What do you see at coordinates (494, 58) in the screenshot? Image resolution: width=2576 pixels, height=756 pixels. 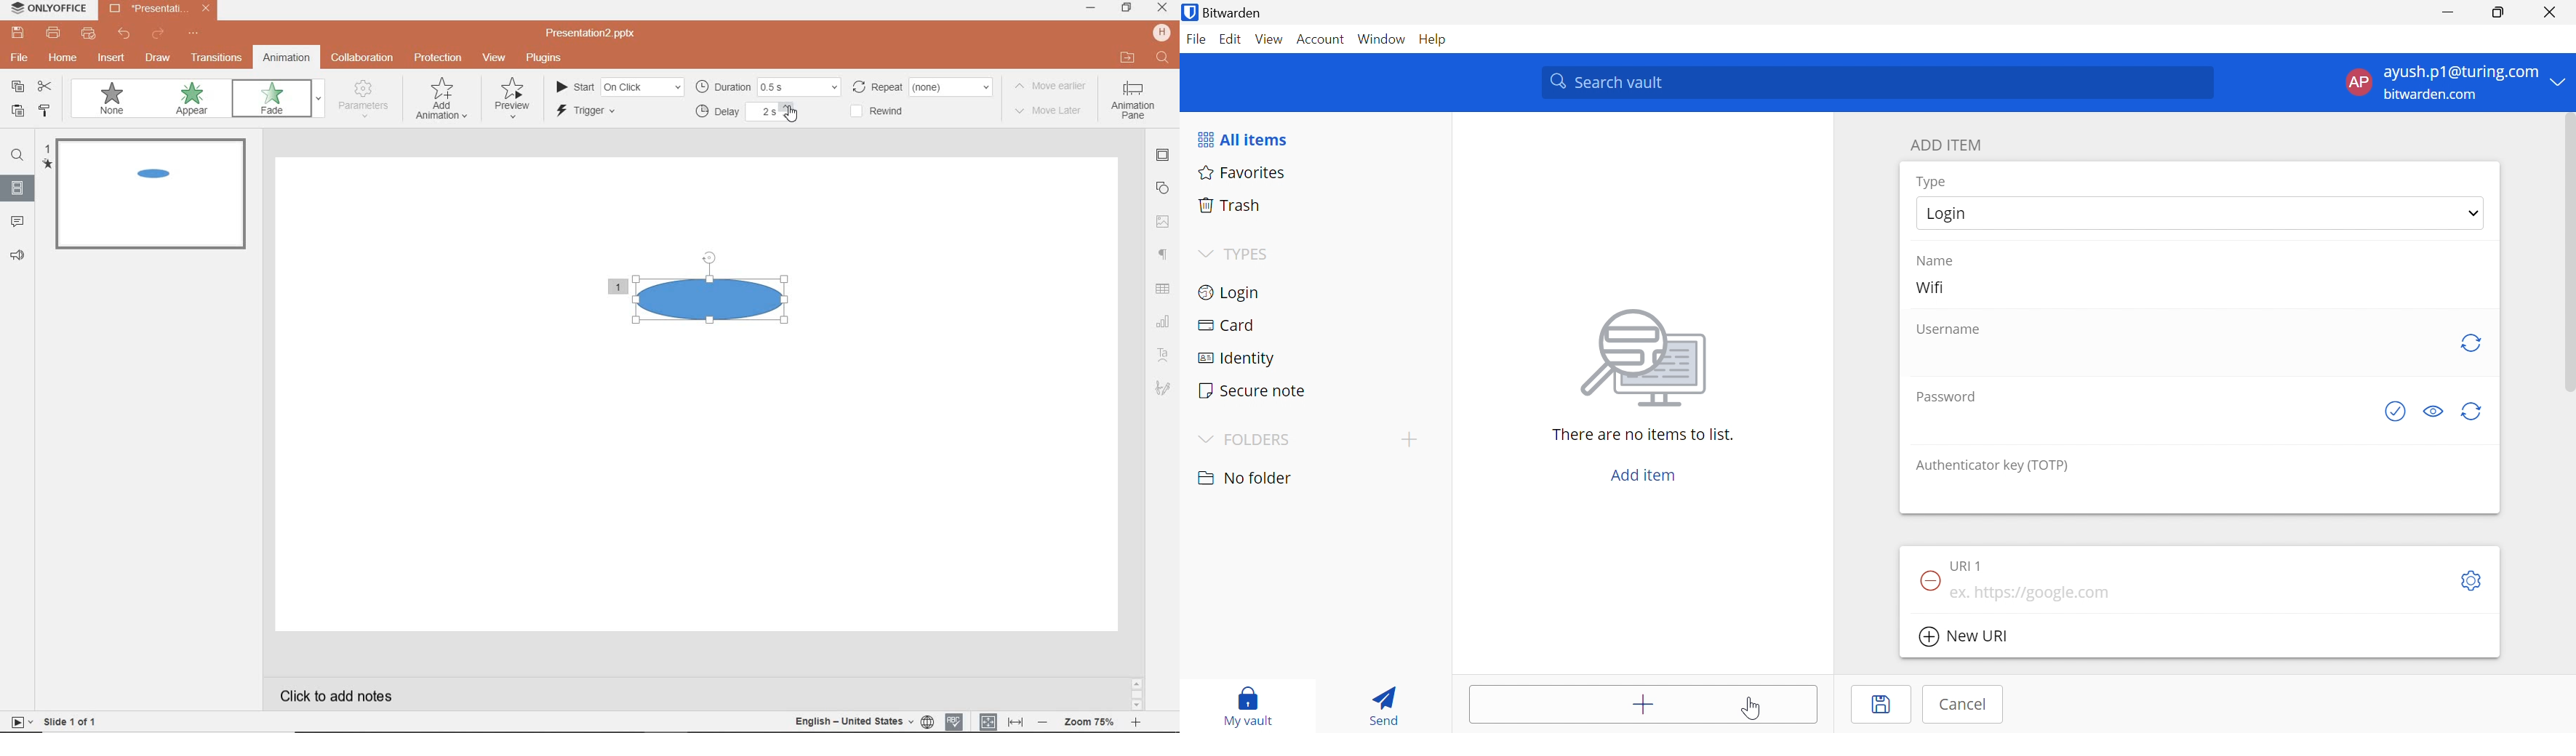 I see `view` at bounding box center [494, 58].